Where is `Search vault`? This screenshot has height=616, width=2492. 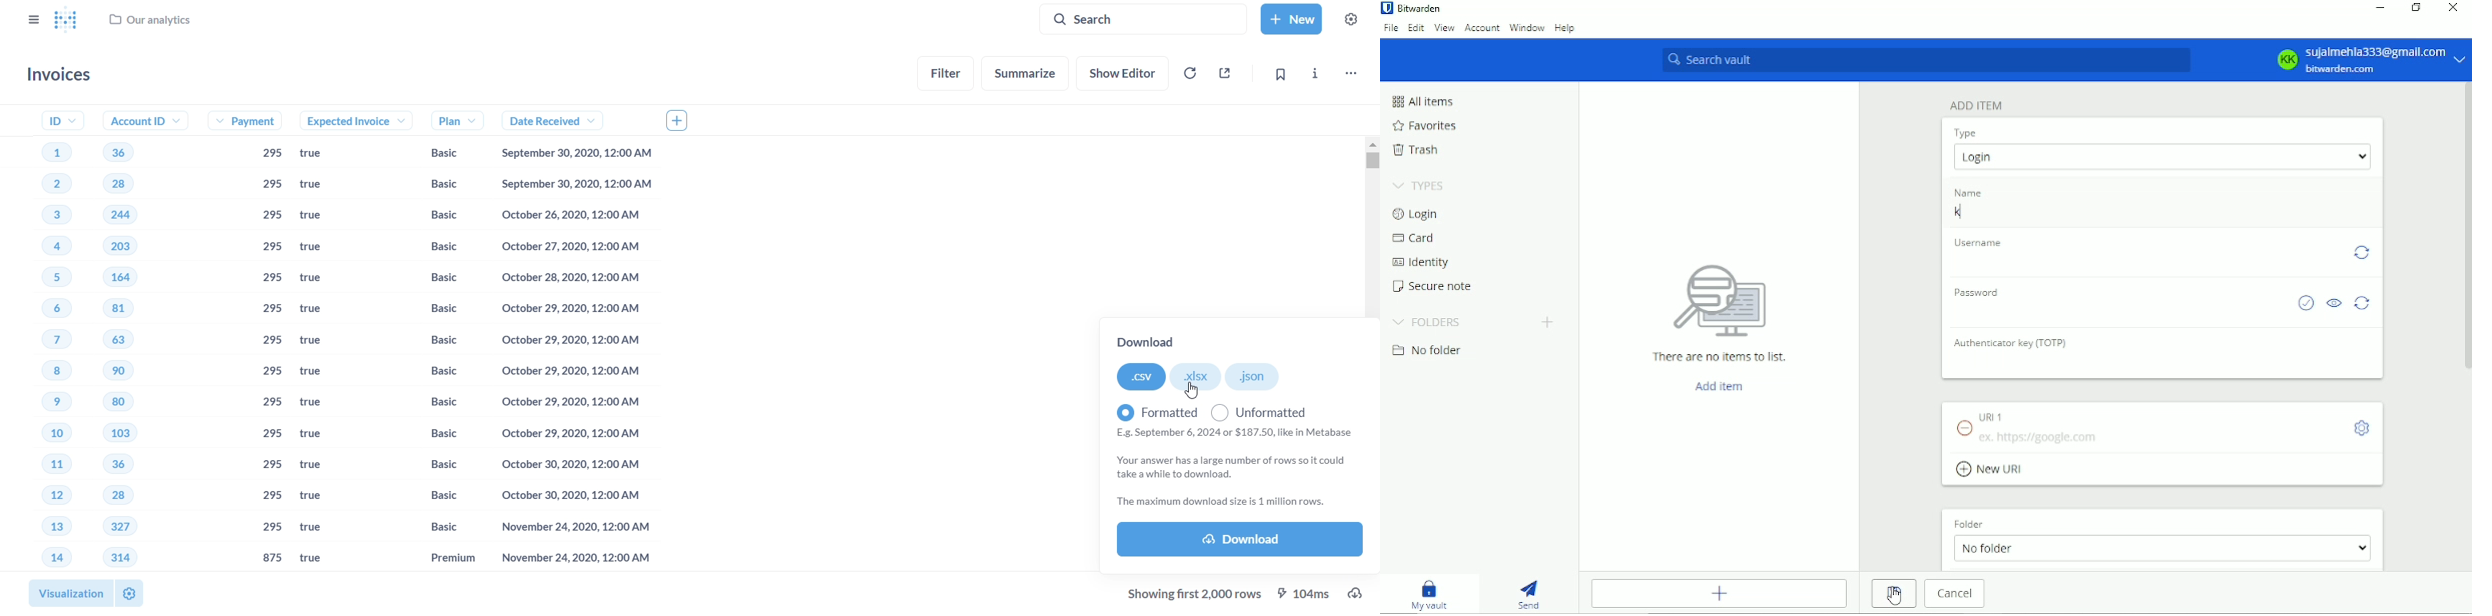
Search vault is located at coordinates (1924, 61).